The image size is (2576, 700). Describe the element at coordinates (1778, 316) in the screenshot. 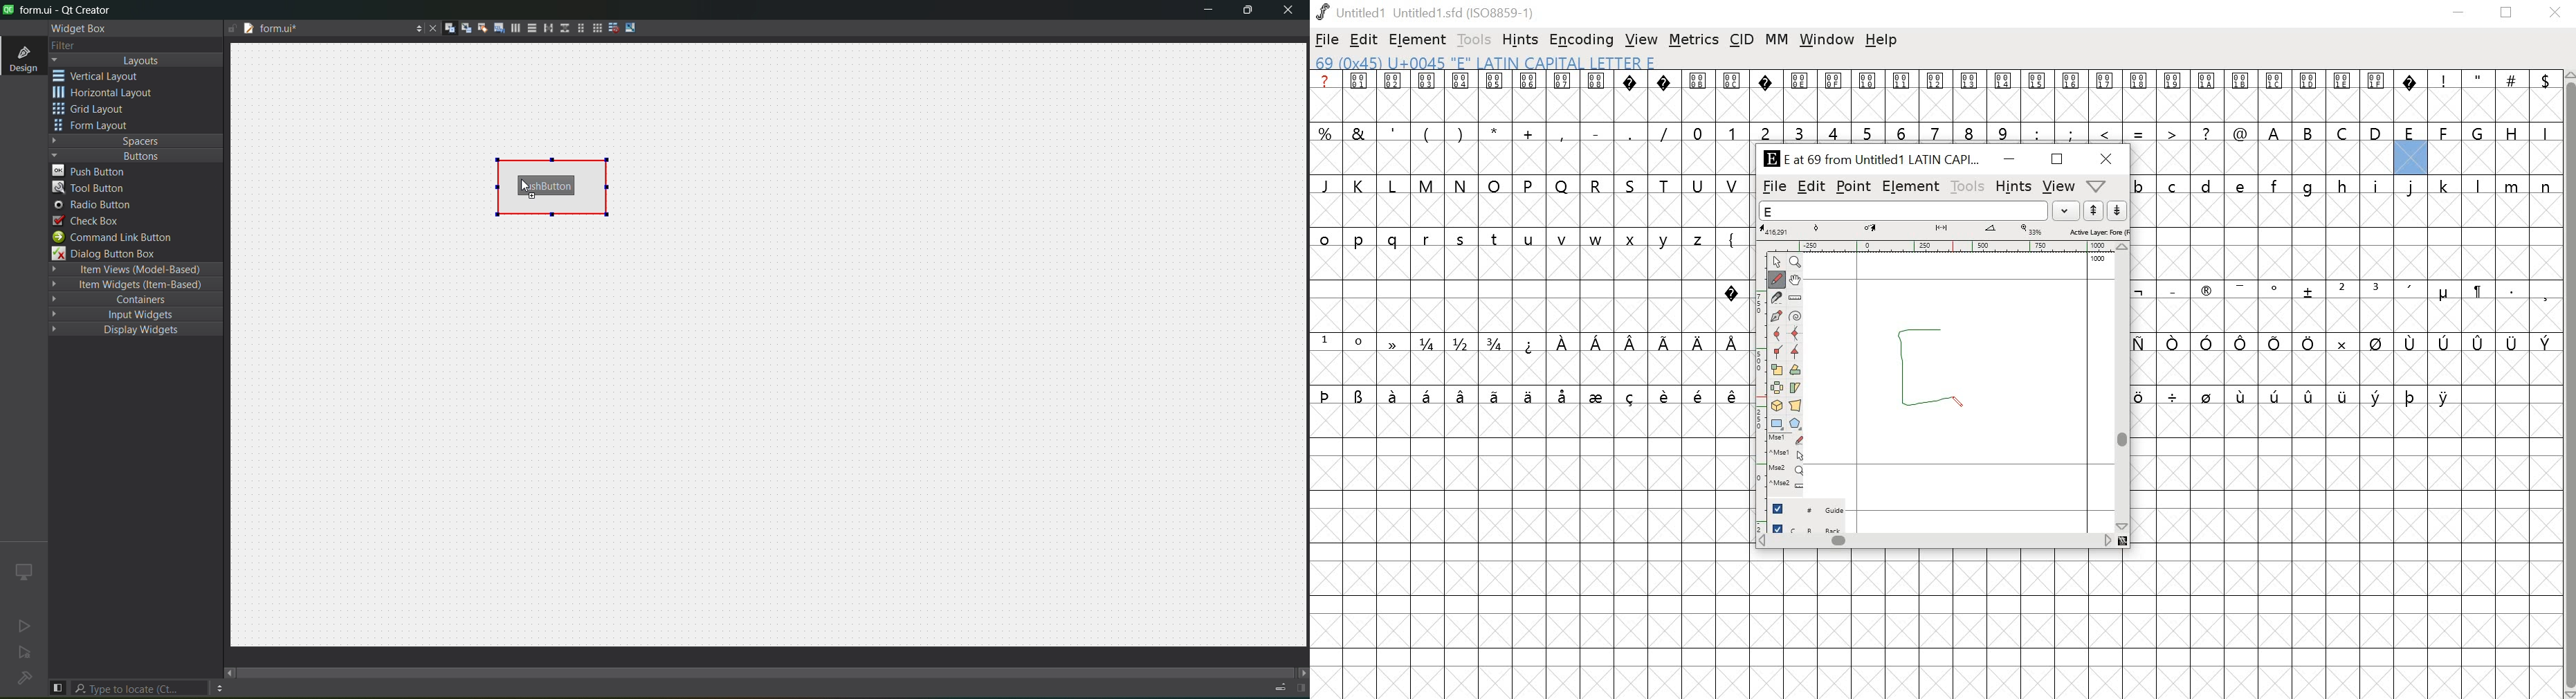

I see `Pen` at that location.